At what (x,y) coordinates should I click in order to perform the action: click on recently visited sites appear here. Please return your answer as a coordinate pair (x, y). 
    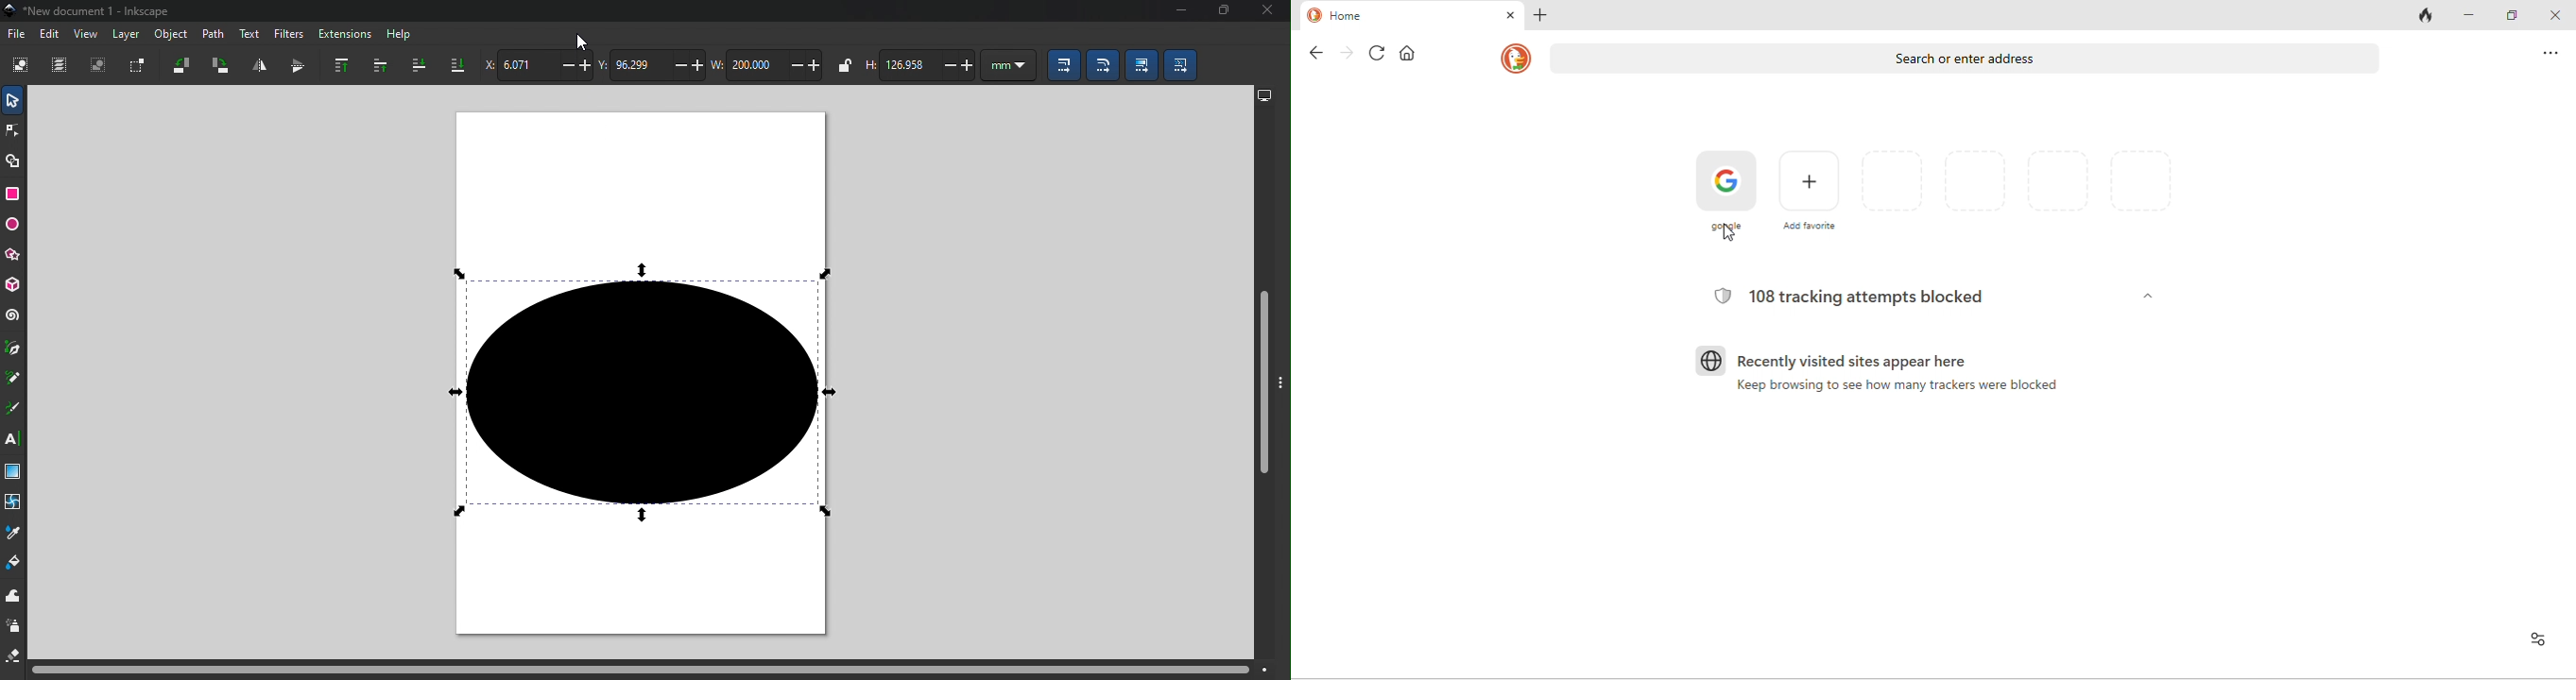
    Looking at the image, I should click on (1901, 358).